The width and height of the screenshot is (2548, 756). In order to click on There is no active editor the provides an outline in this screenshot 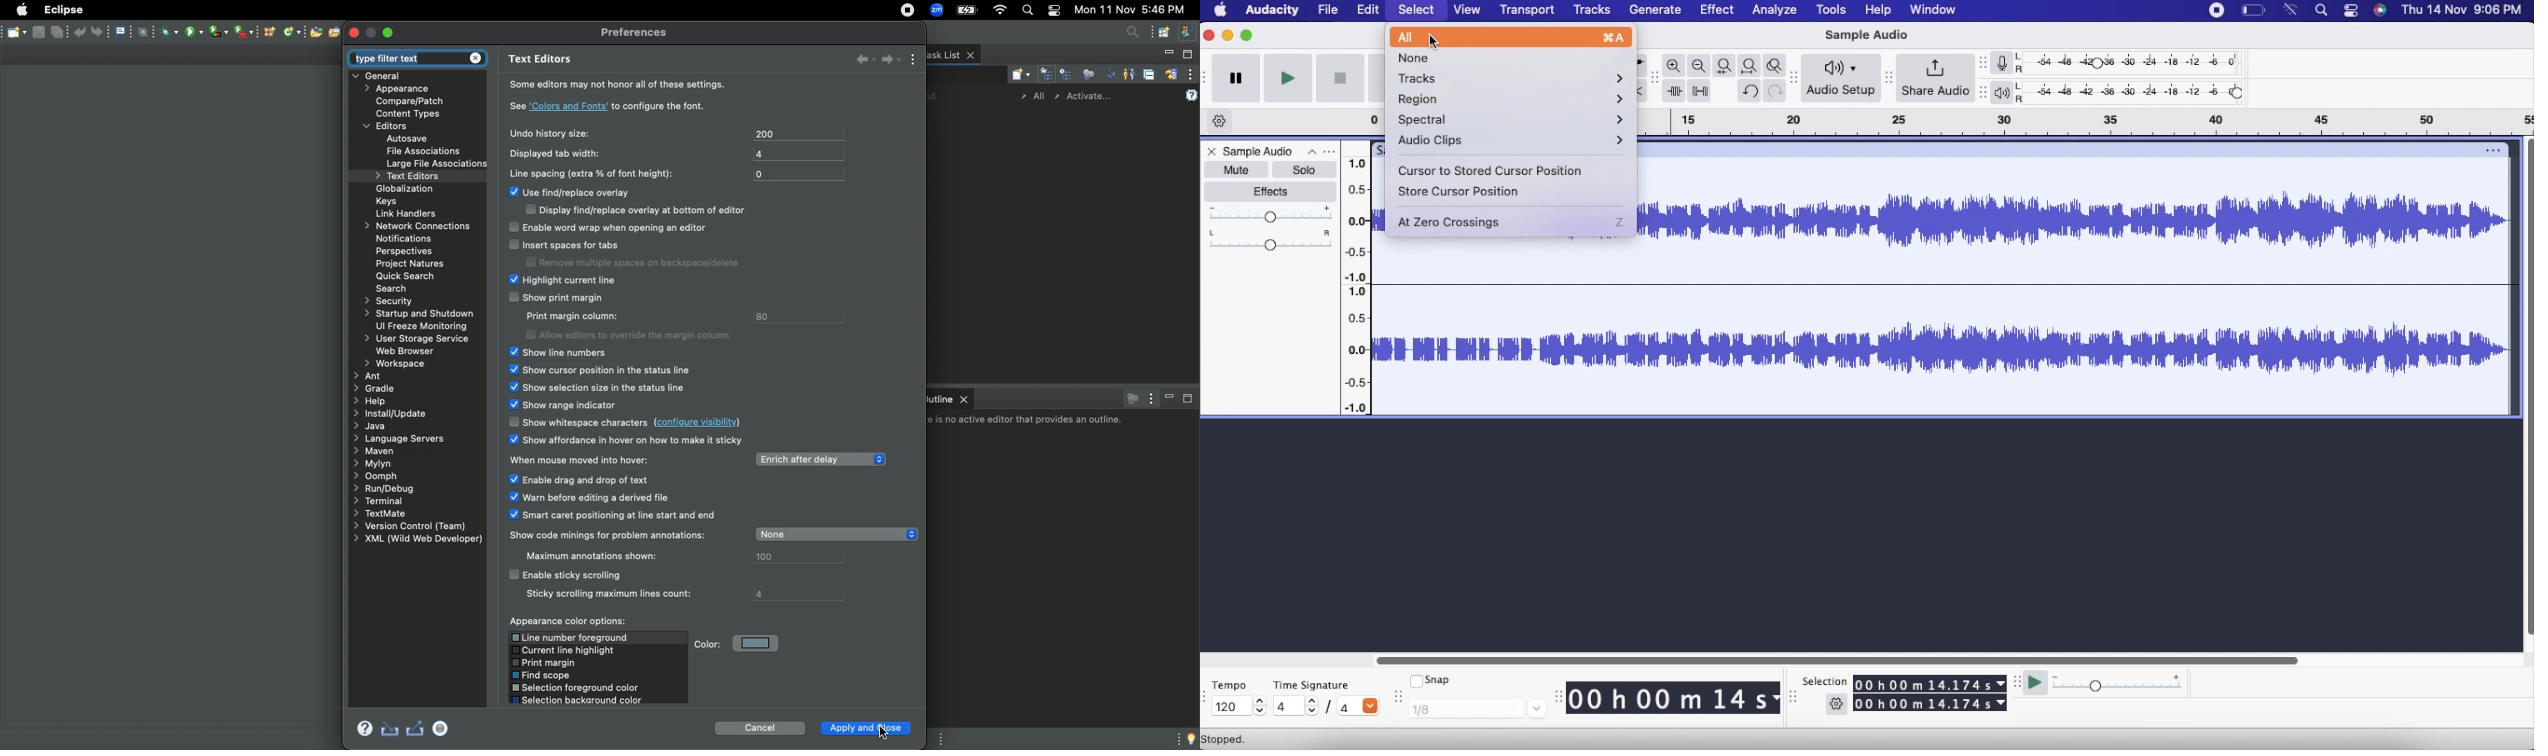, I will do `click(1028, 421)`.